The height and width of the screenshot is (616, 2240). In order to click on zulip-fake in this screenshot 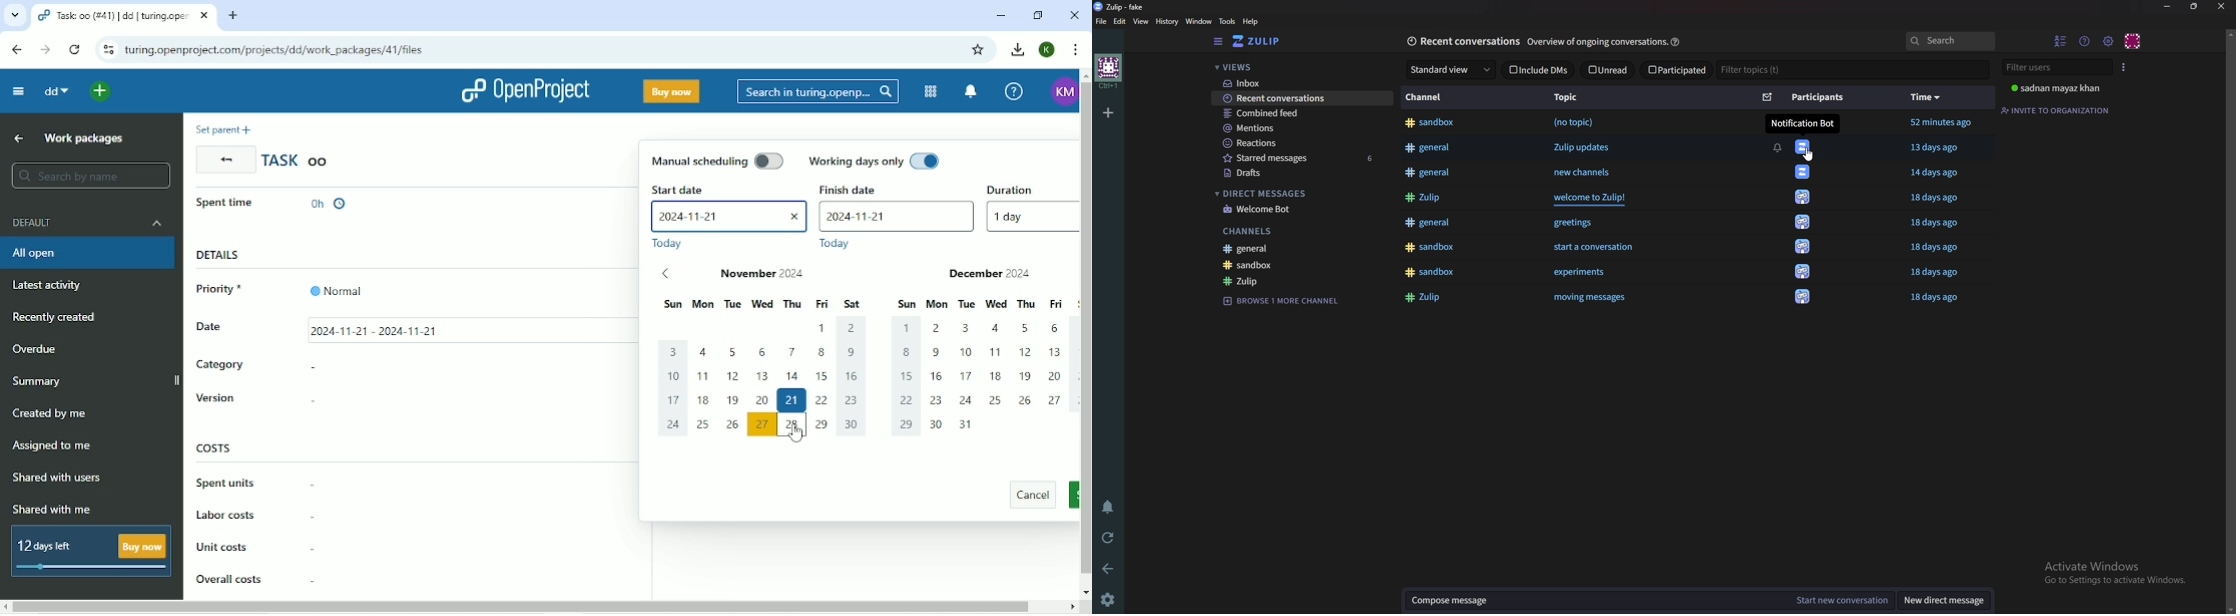, I will do `click(1124, 6)`.